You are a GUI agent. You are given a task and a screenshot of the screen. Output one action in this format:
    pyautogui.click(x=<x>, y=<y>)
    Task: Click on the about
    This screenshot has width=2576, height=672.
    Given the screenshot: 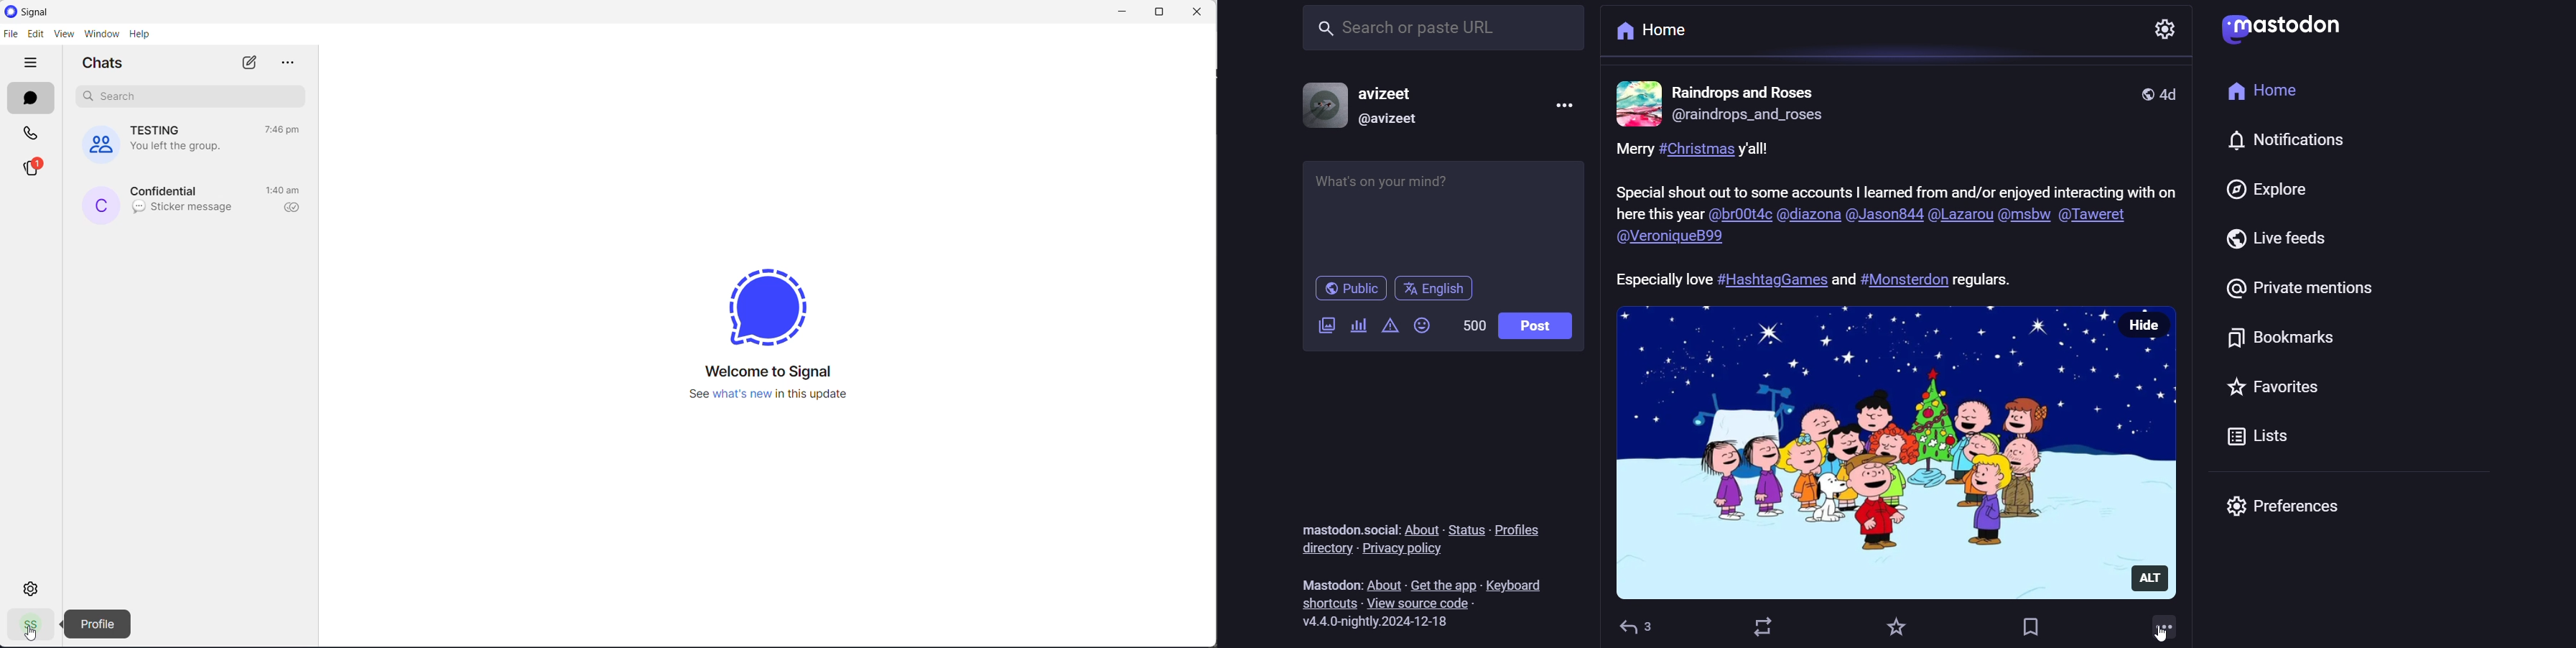 What is the action you would take?
    pyautogui.click(x=1382, y=579)
    